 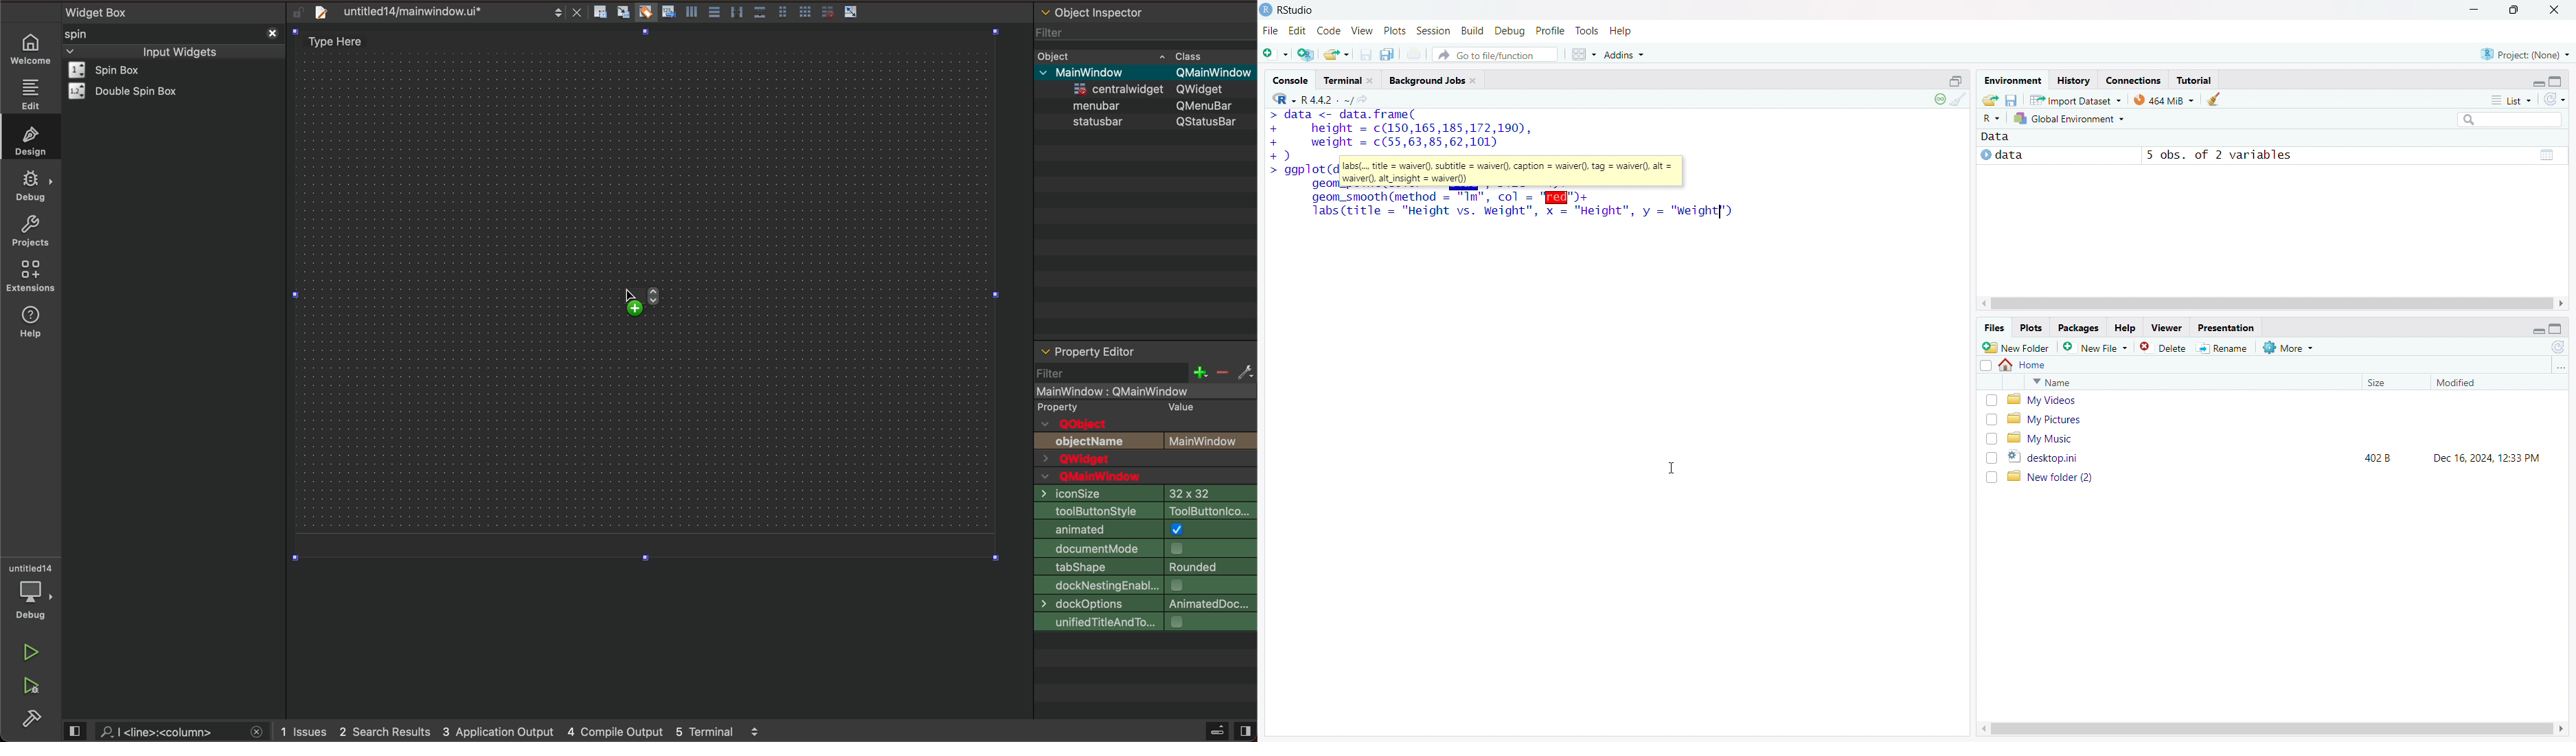 What do you see at coordinates (1551, 31) in the screenshot?
I see `profile` at bounding box center [1551, 31].